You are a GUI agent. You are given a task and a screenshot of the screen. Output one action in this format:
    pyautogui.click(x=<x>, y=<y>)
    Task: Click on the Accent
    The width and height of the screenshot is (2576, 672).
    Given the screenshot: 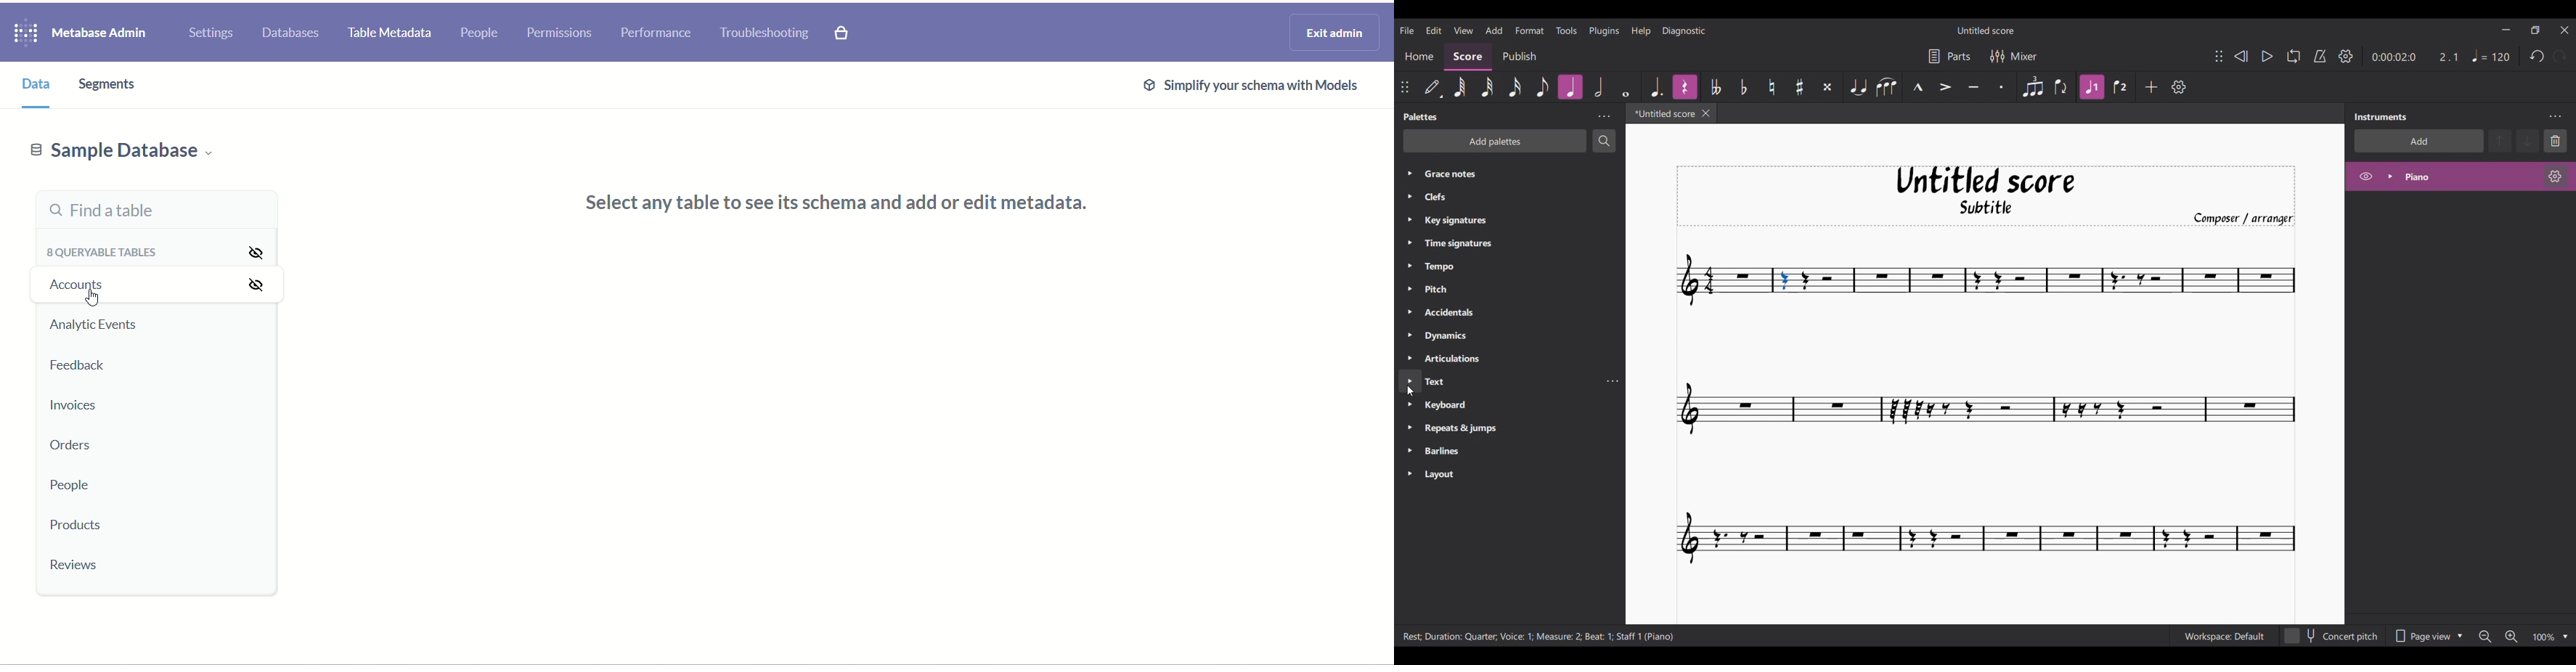 What is the action you would take?
    pyautogui.click(x=1946, y=87)
    